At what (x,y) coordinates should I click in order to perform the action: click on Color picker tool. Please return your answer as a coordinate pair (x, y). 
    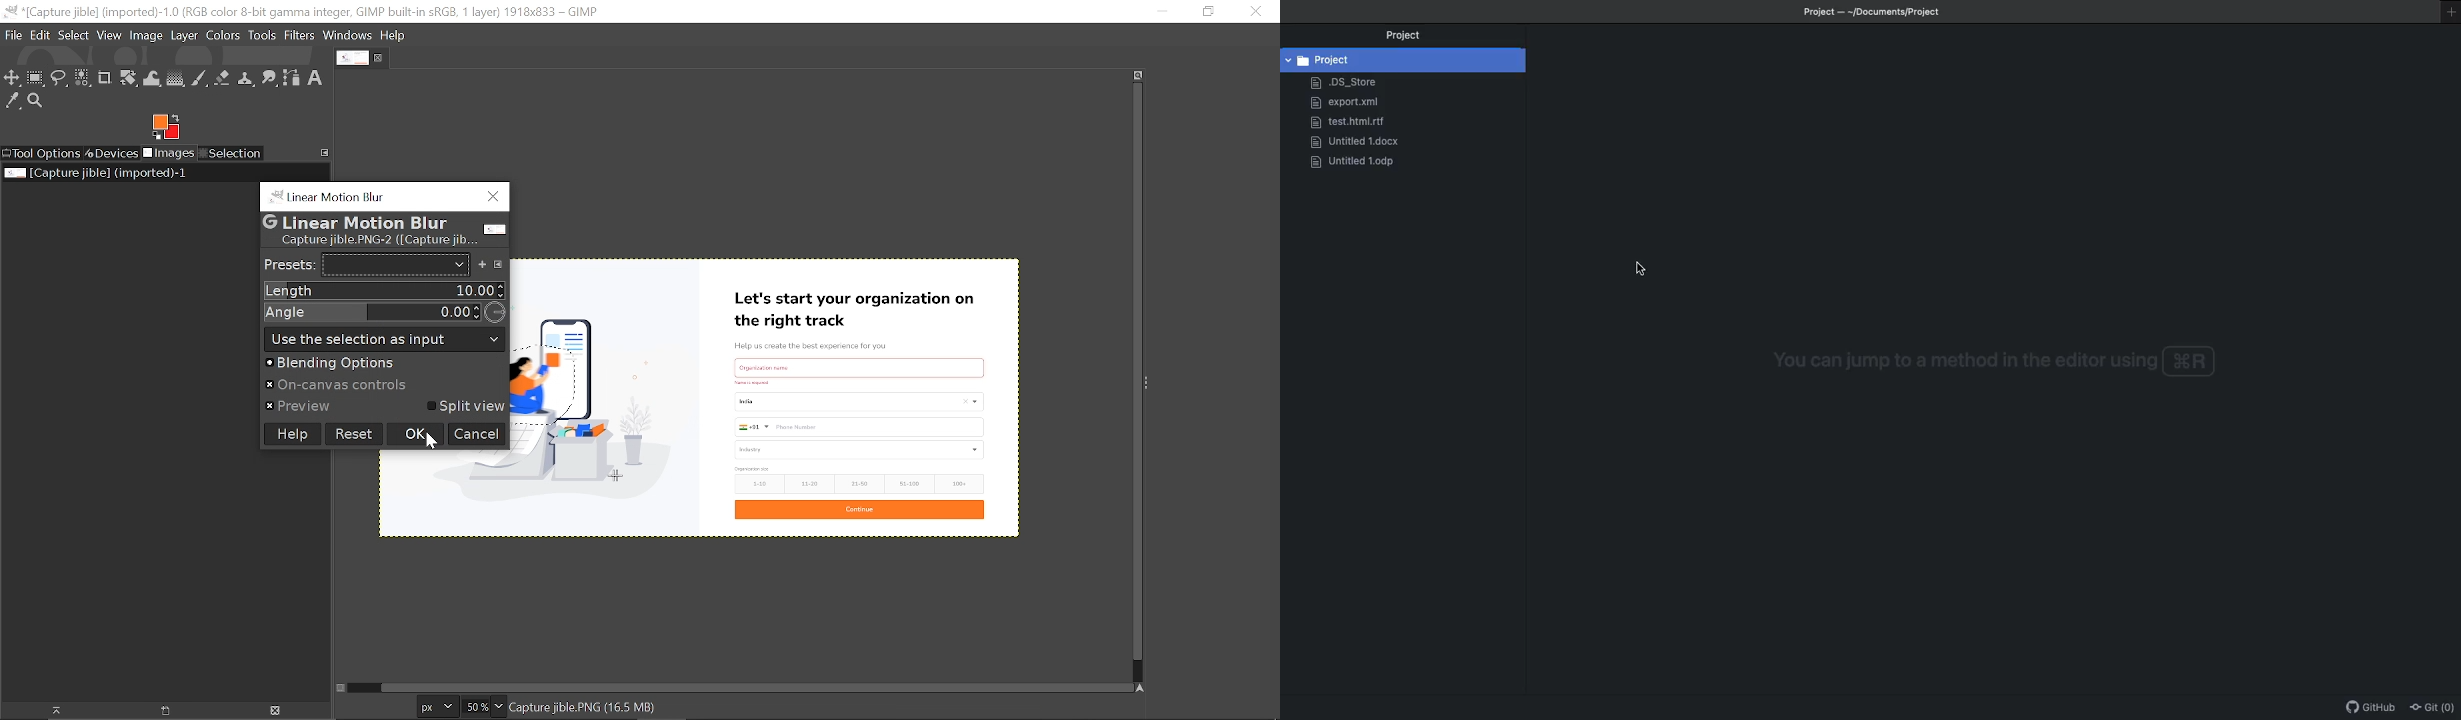
    Looking at the image, I should click on (13, 102).